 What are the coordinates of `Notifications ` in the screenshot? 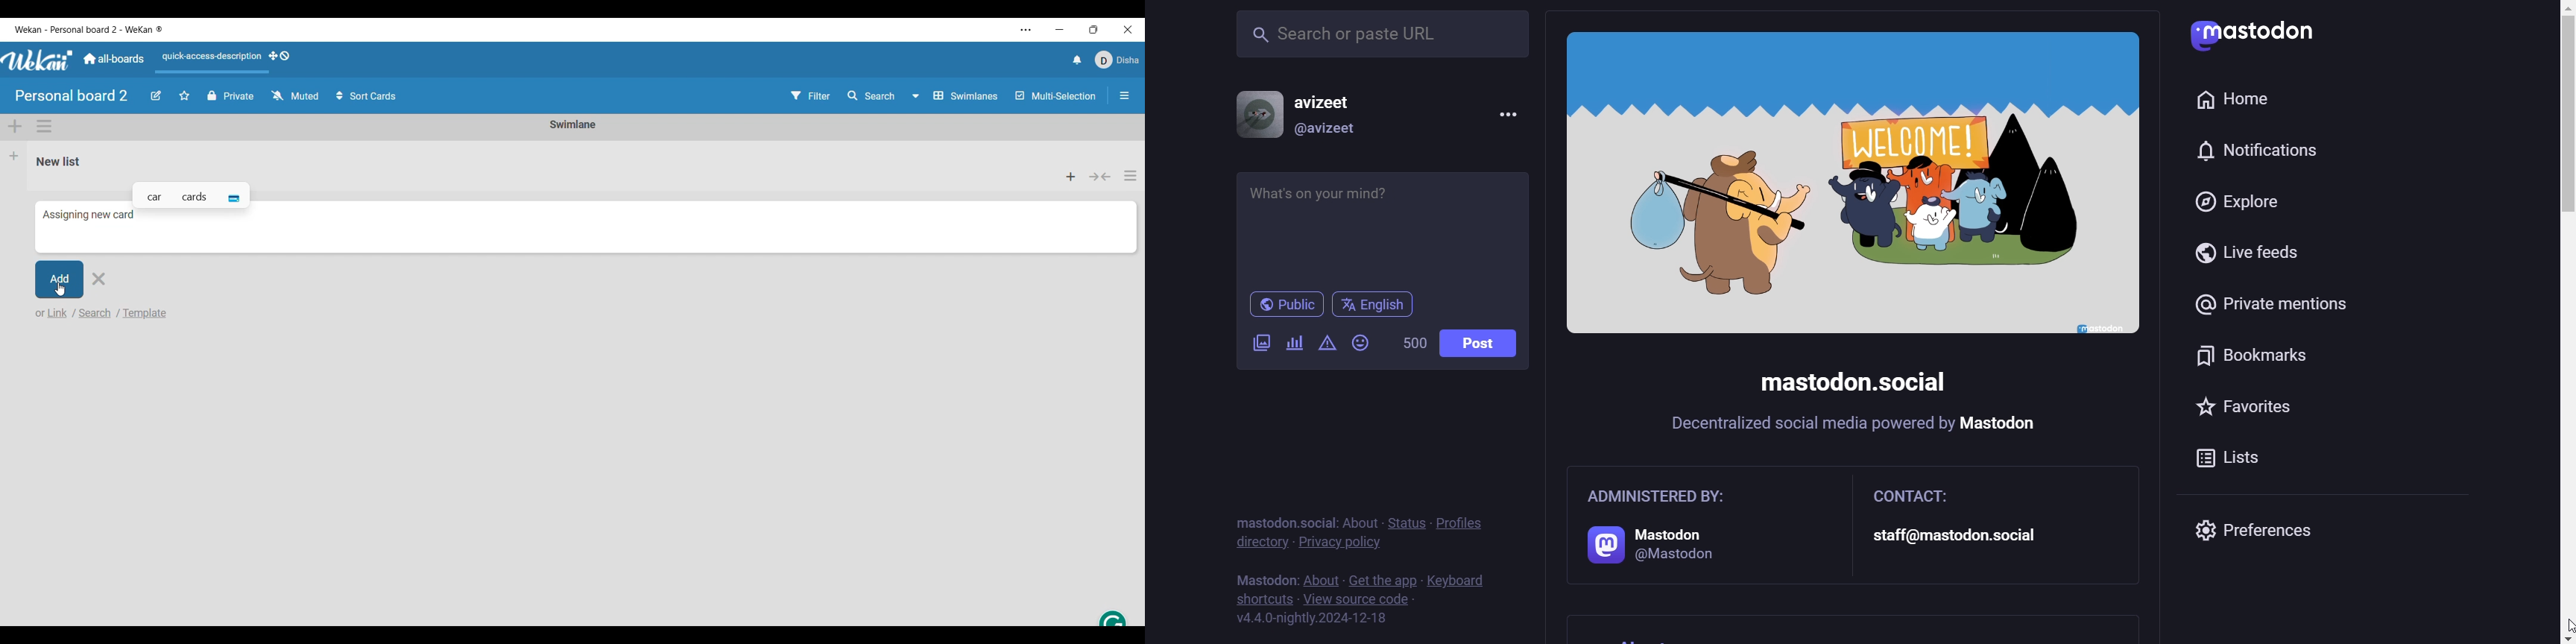 It's located at (1078, 60).